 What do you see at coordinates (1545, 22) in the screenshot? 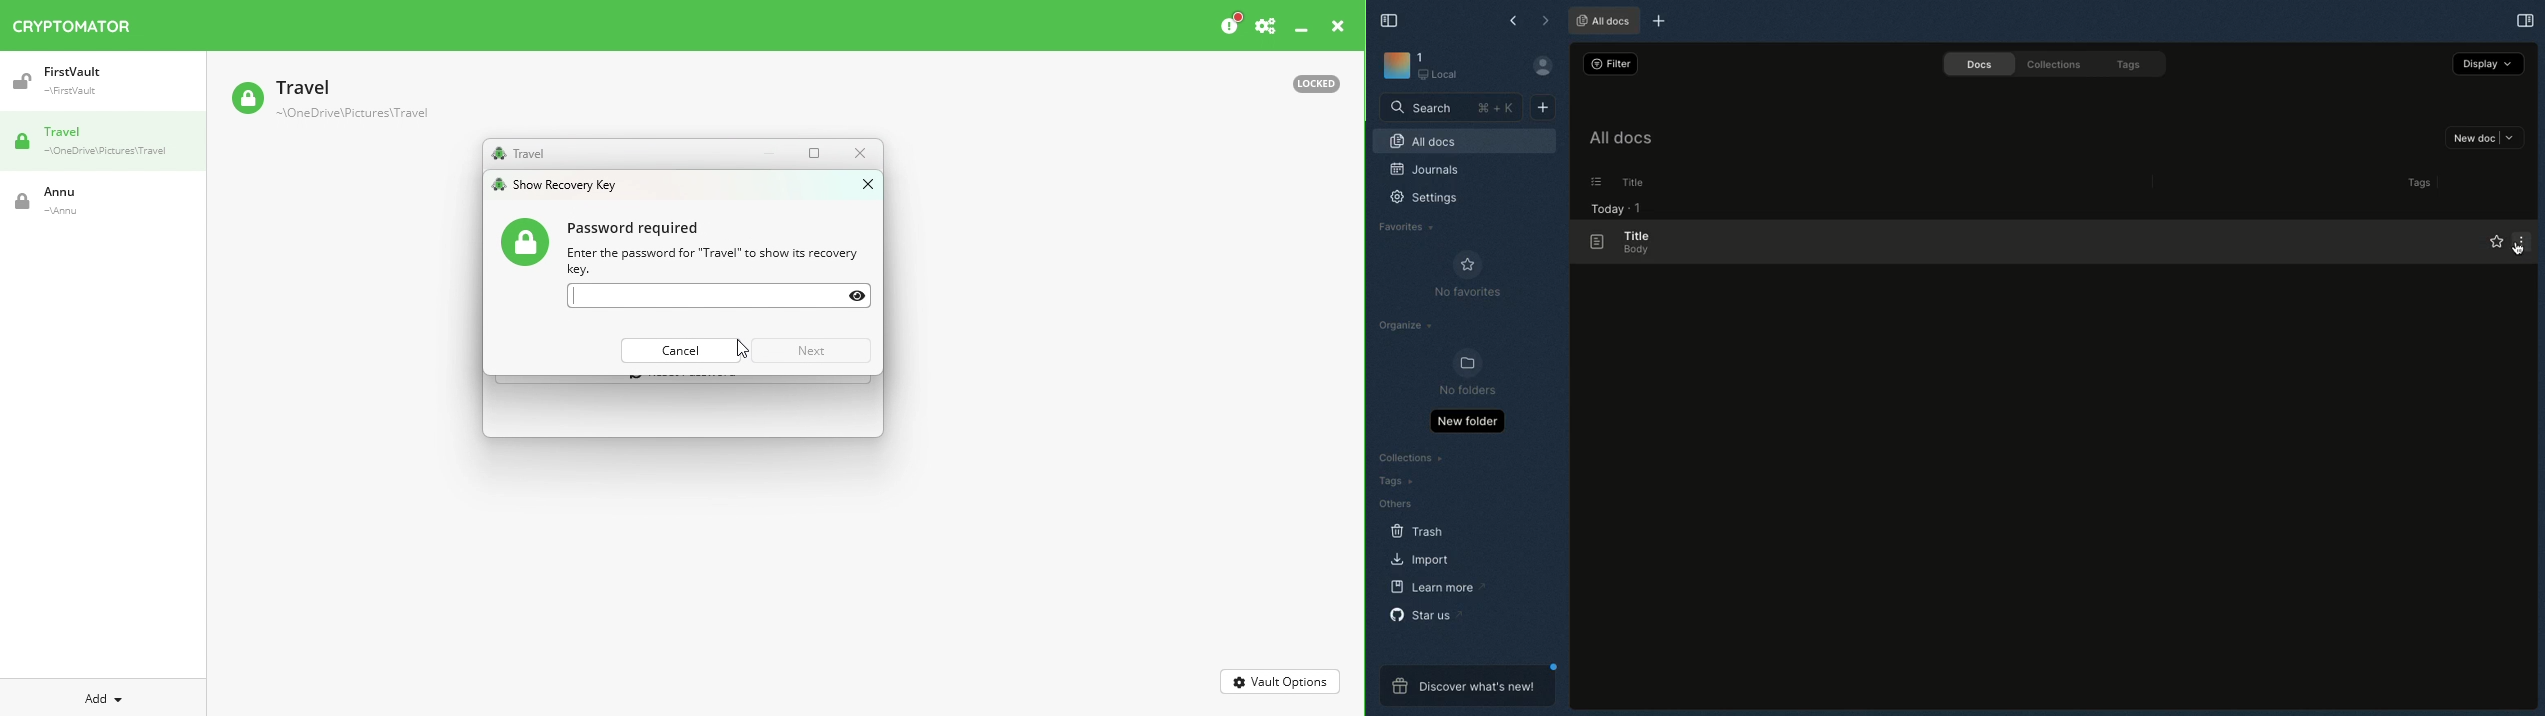
I see `Forward` at bounding box center [1545, 22].